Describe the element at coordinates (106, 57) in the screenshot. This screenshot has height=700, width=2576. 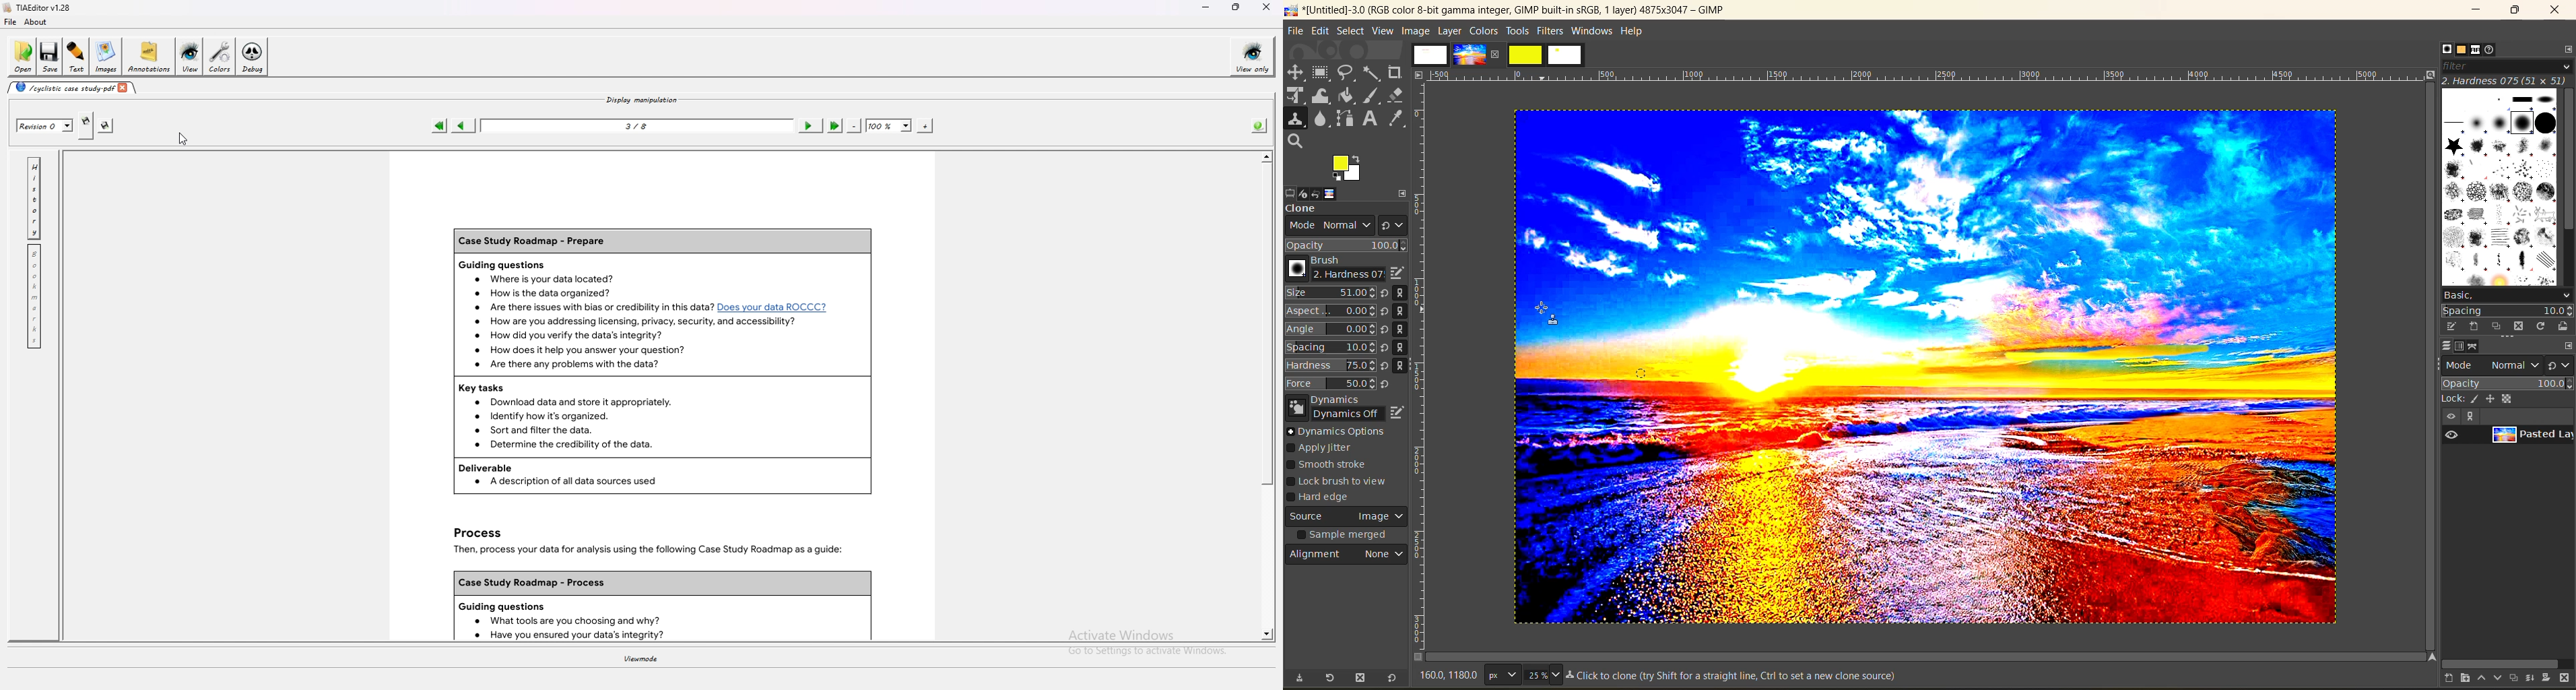
I see `images` at that location.